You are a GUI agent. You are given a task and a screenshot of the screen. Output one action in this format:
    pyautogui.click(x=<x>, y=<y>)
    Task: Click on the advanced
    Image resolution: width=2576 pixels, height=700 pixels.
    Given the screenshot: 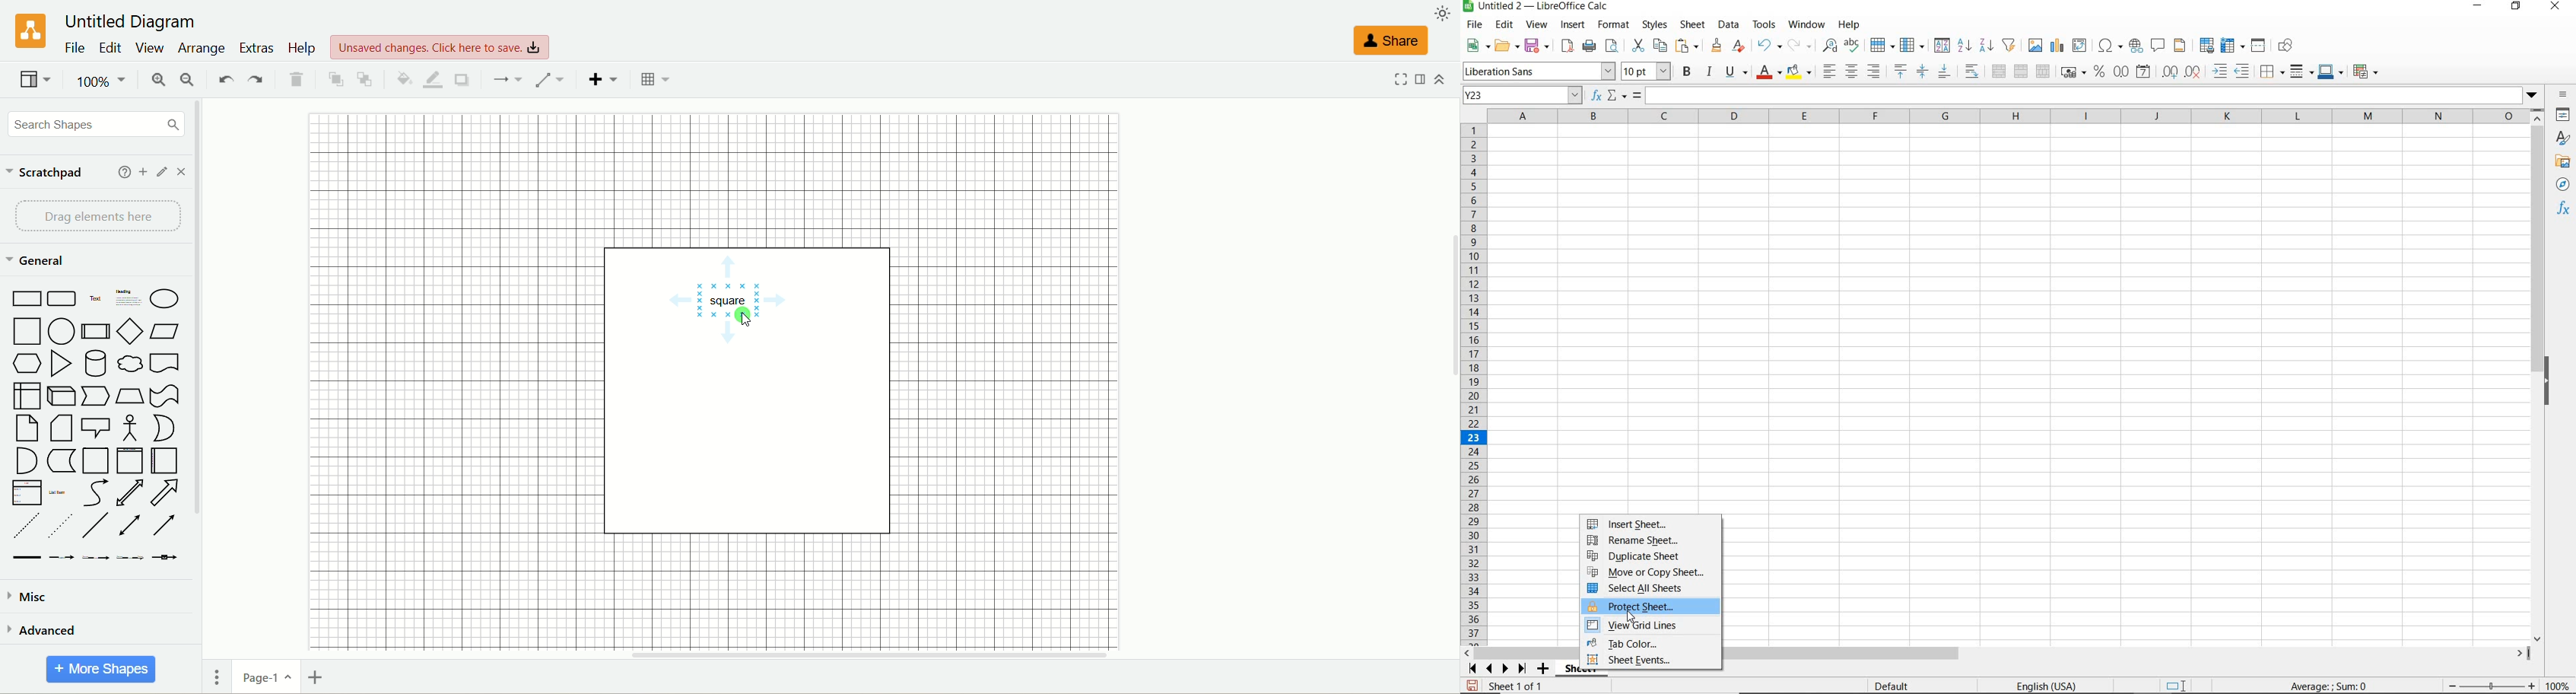 What is the action you would take?
    pyautogui.click(x=52, y=629)
    